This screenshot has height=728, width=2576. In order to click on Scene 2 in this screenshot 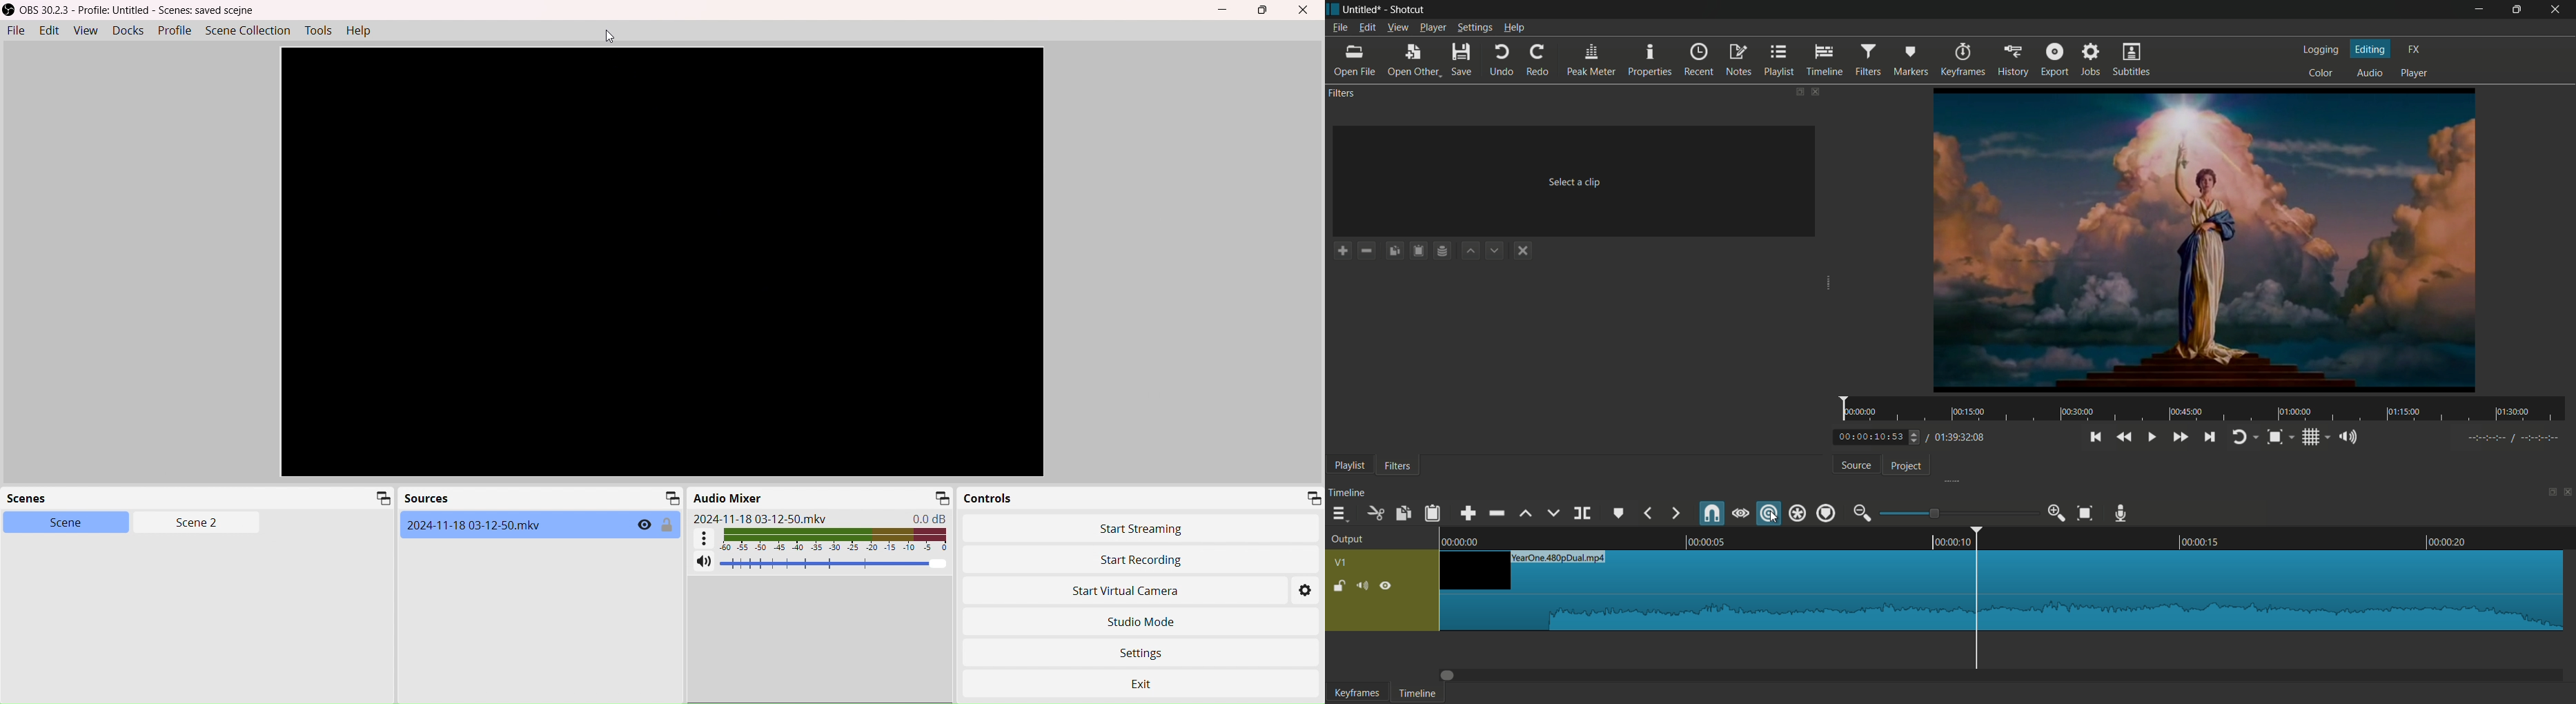, I will do `click(190, 523)`.